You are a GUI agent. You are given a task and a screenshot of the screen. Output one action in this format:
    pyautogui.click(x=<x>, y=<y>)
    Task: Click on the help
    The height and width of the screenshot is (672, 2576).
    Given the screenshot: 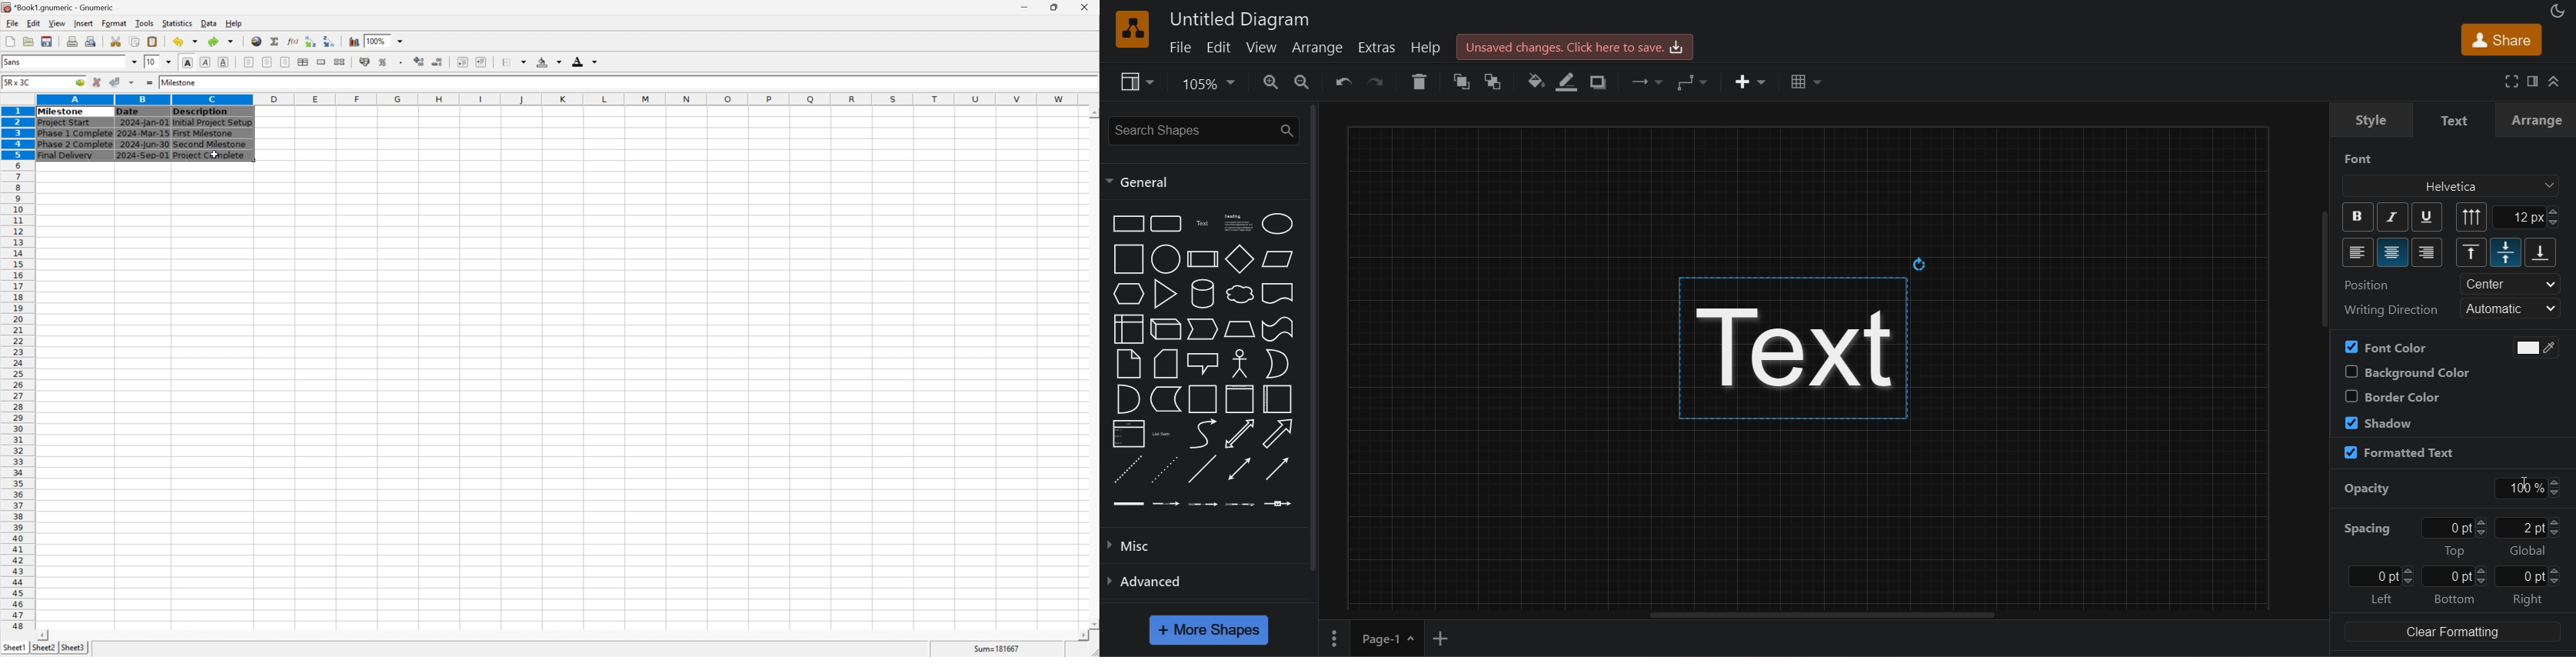 What is the action you would take?
    pyautogui.click(x=234, y=22)
    